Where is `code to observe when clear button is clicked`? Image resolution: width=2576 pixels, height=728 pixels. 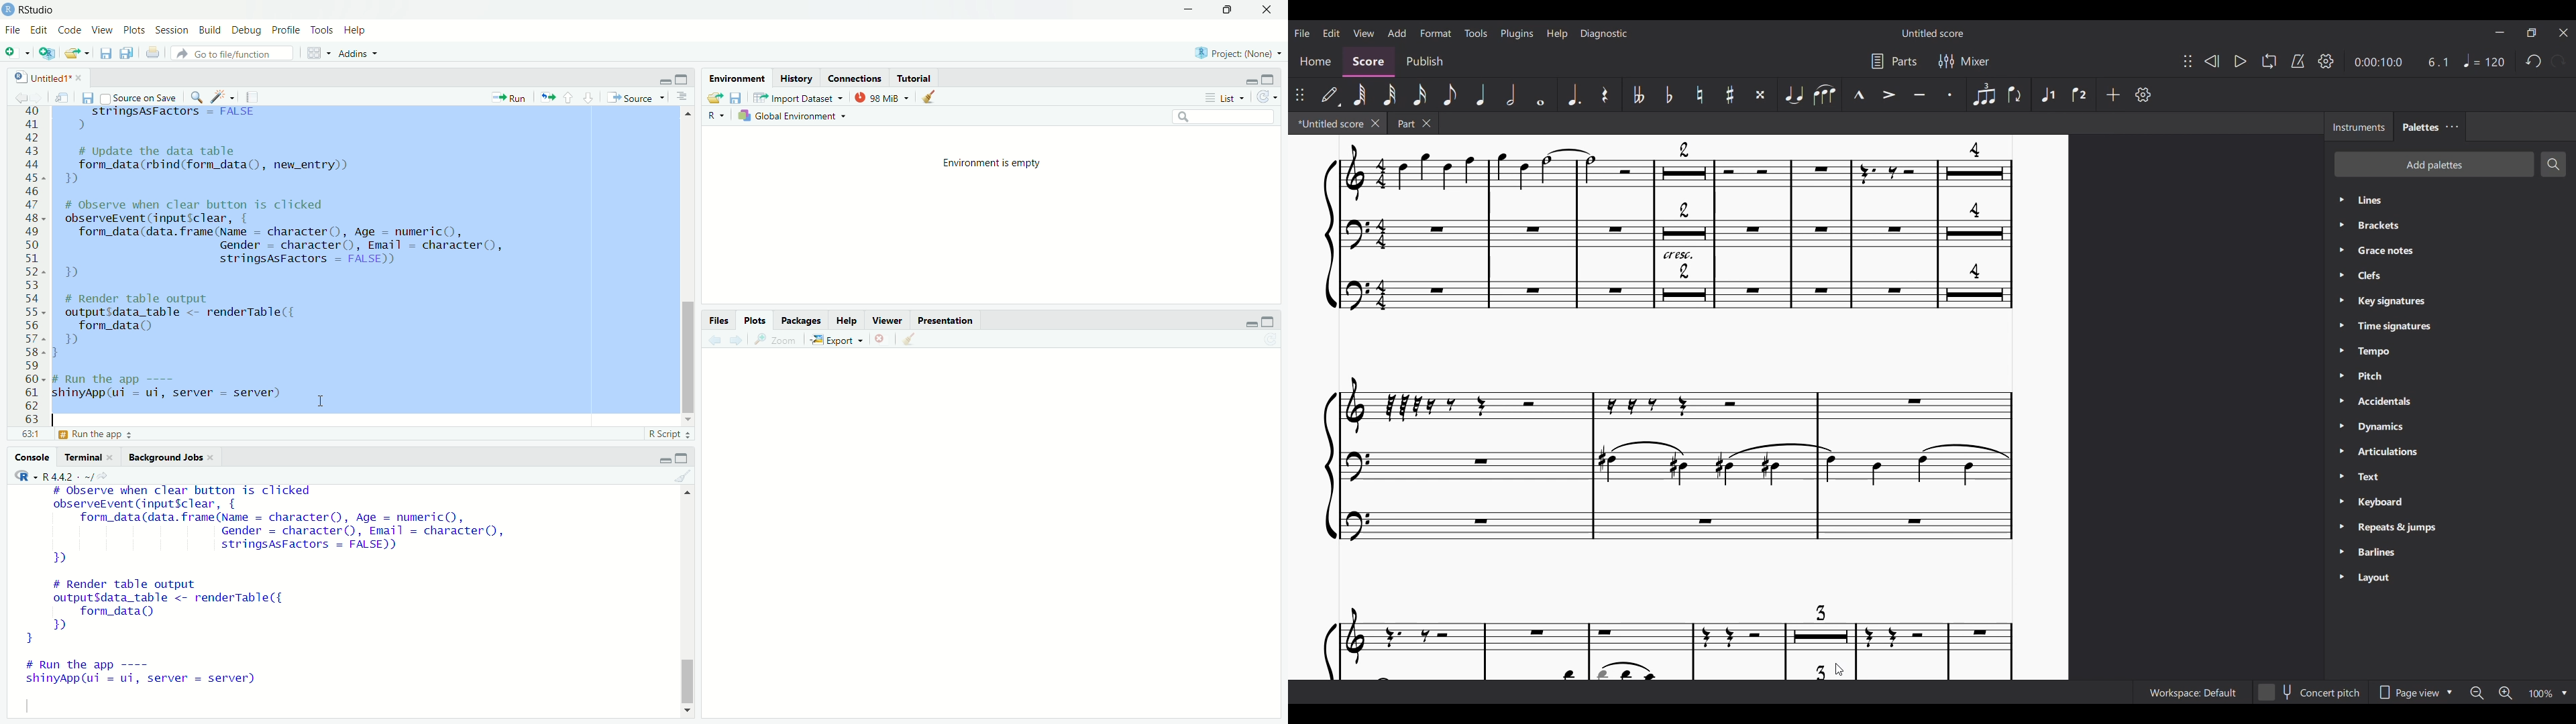
code to observe when clear button is clicked is located at coordinates (286, 527).